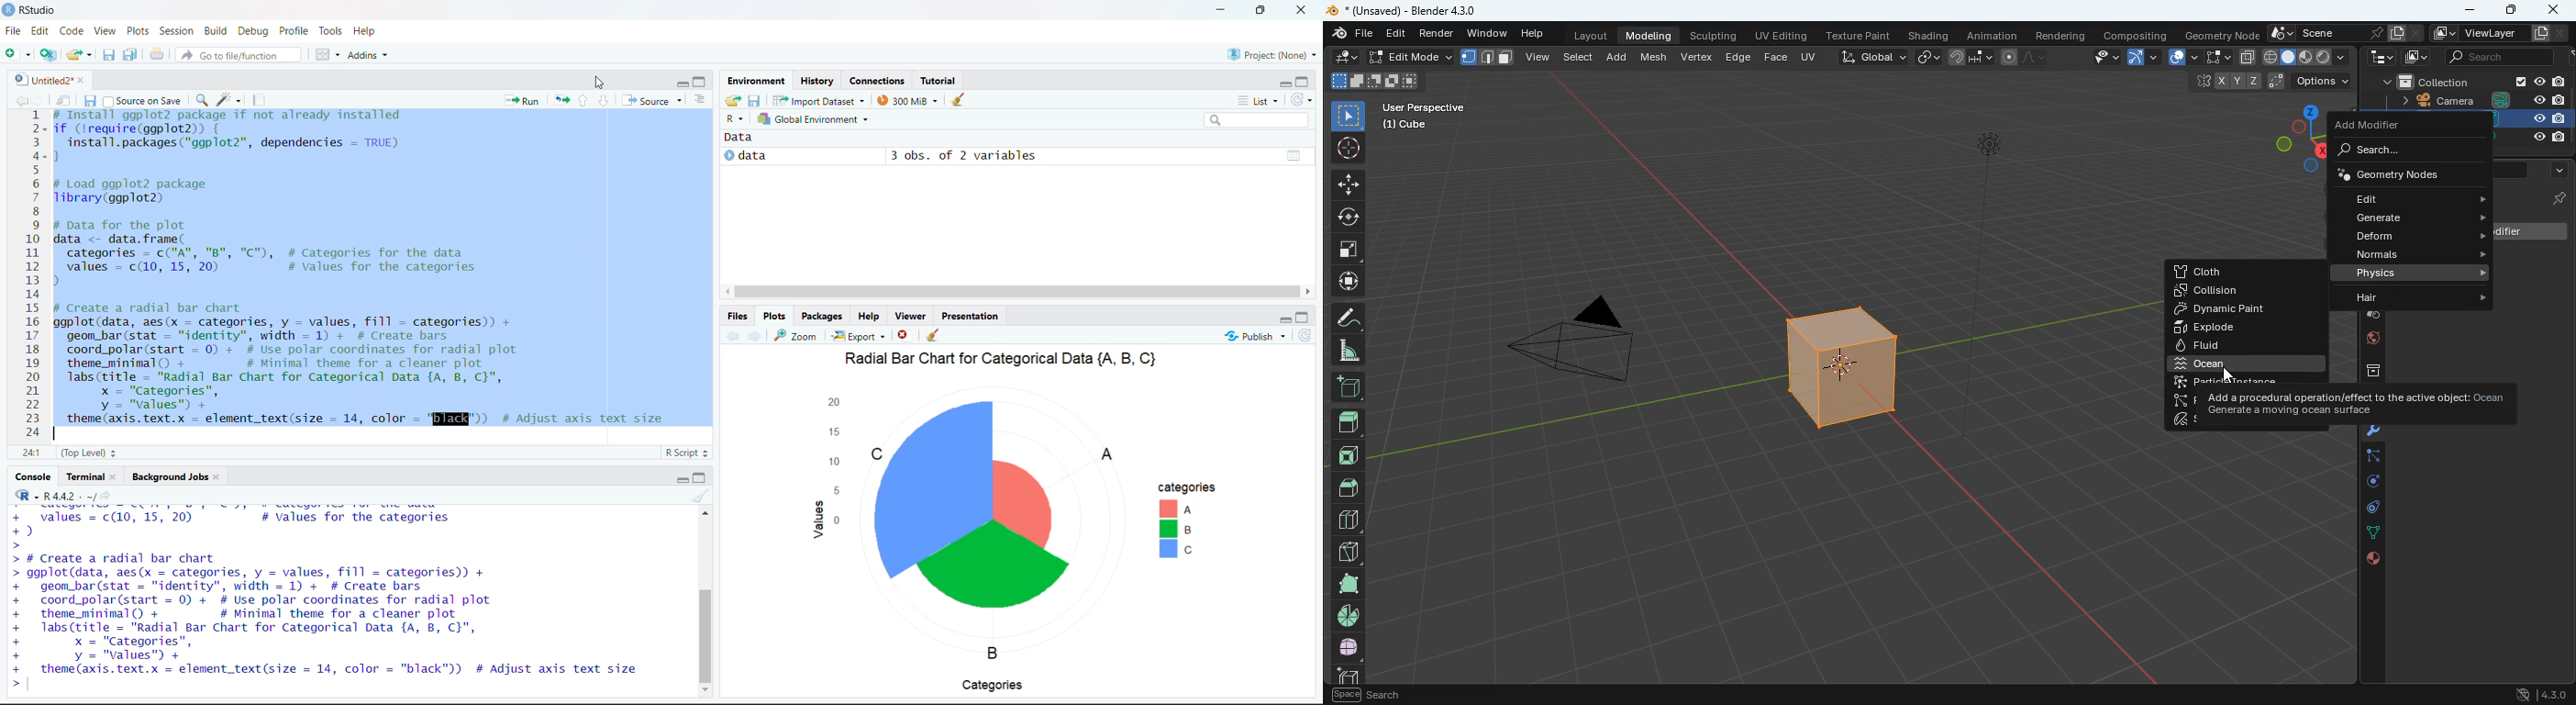 The width and height of the screenshot is (2576, 728). Describe the element at coordinates (682, 453) in the screenshot. I see `R Script ` at that location.